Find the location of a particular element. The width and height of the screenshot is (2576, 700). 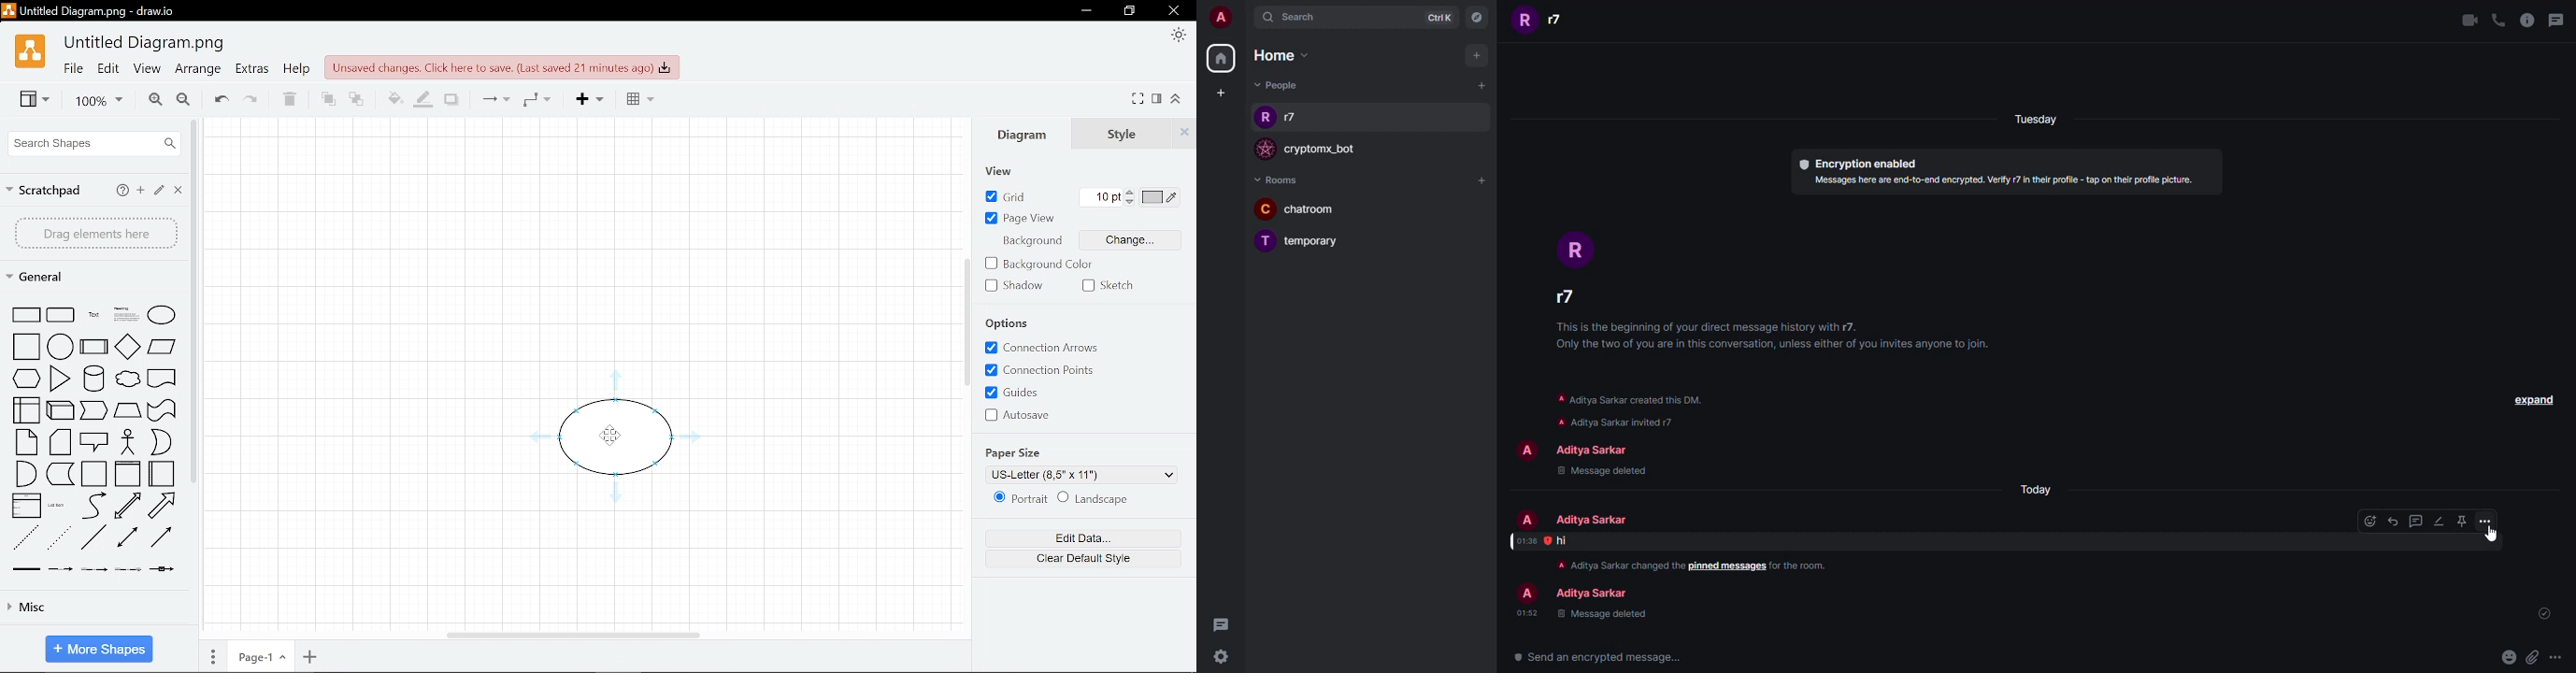

To front is located at coordinates (325, 97).